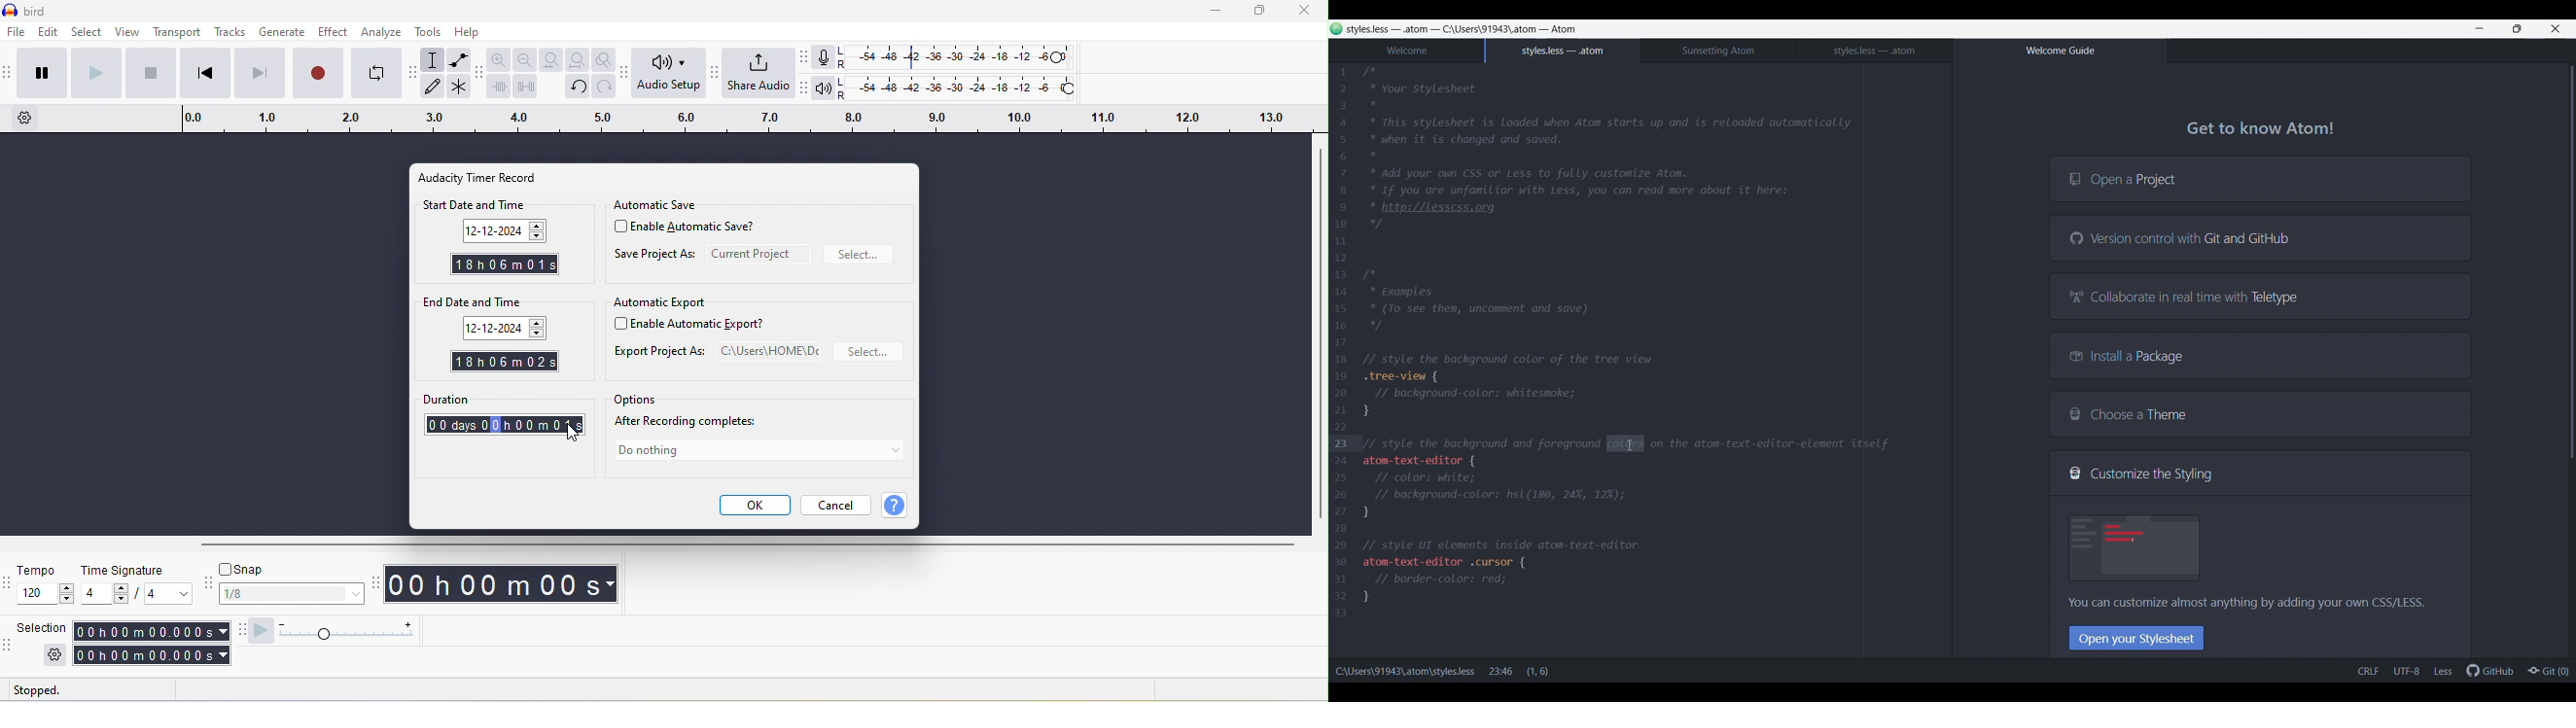  I want to click on record/record new track, so click(316, 76).